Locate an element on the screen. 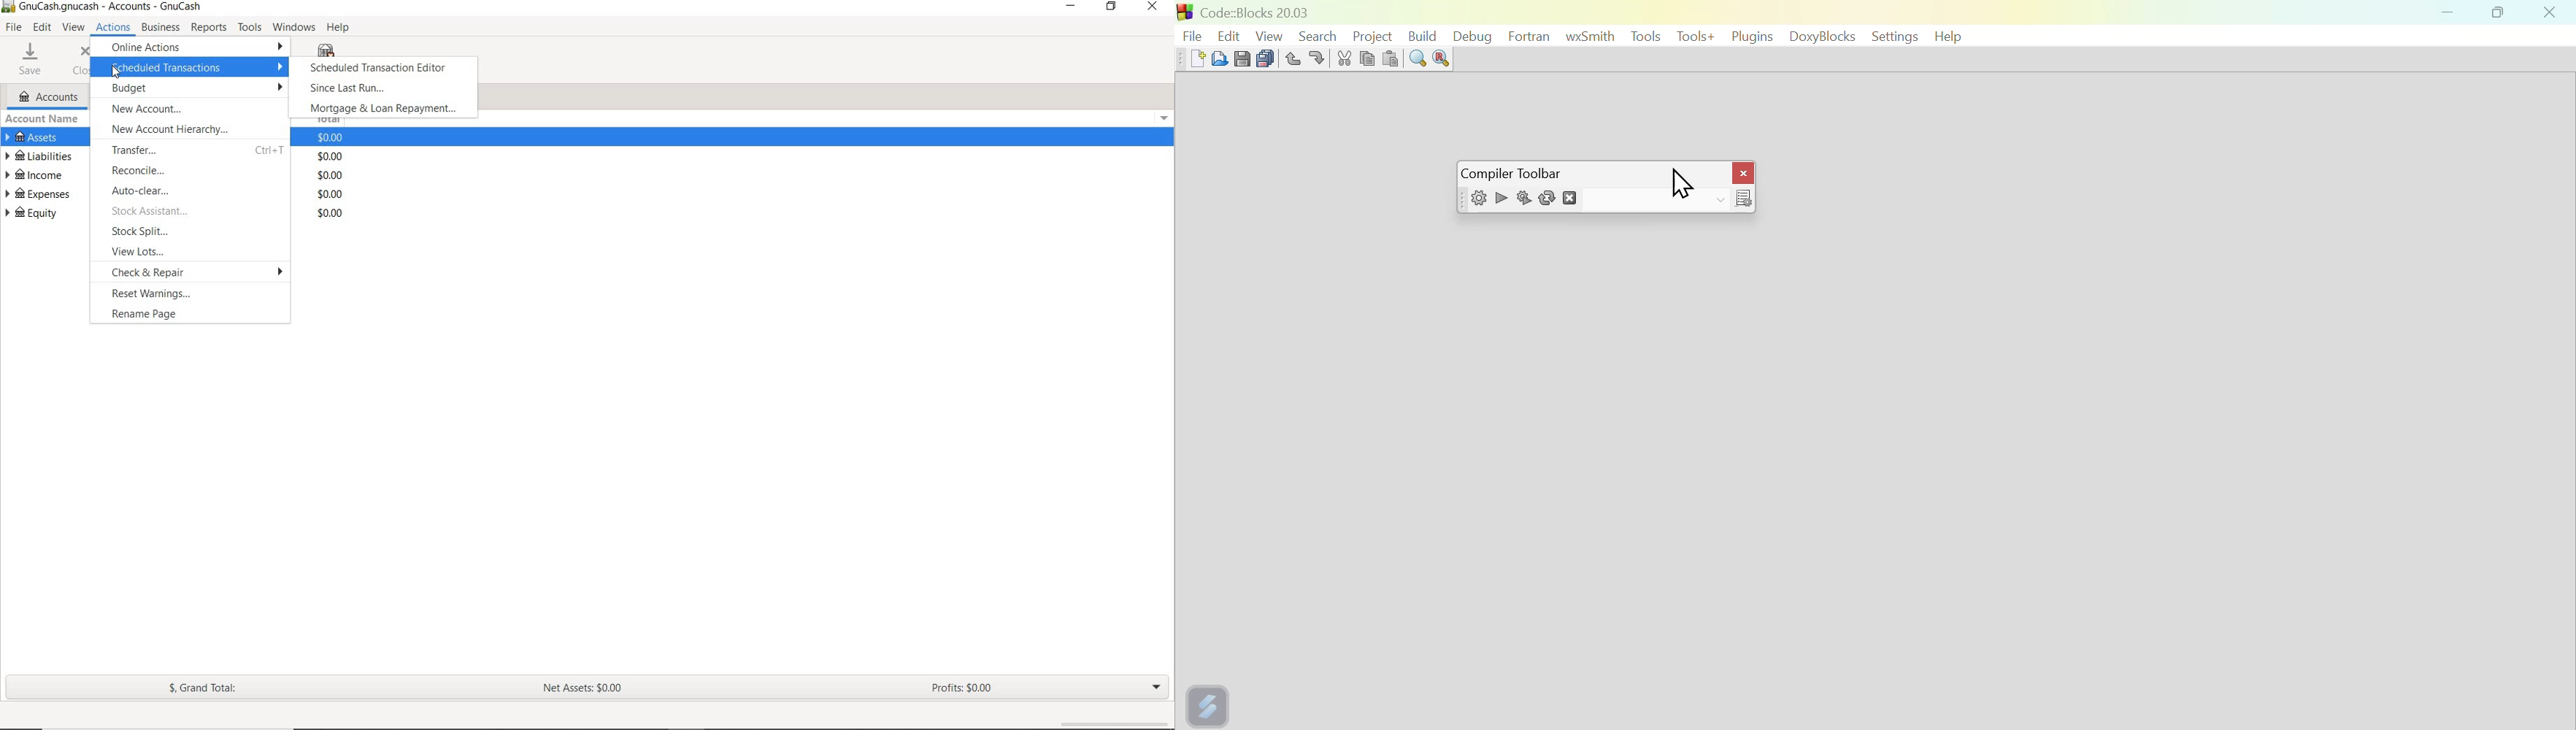  edit is located at coordinates (1229, 31).